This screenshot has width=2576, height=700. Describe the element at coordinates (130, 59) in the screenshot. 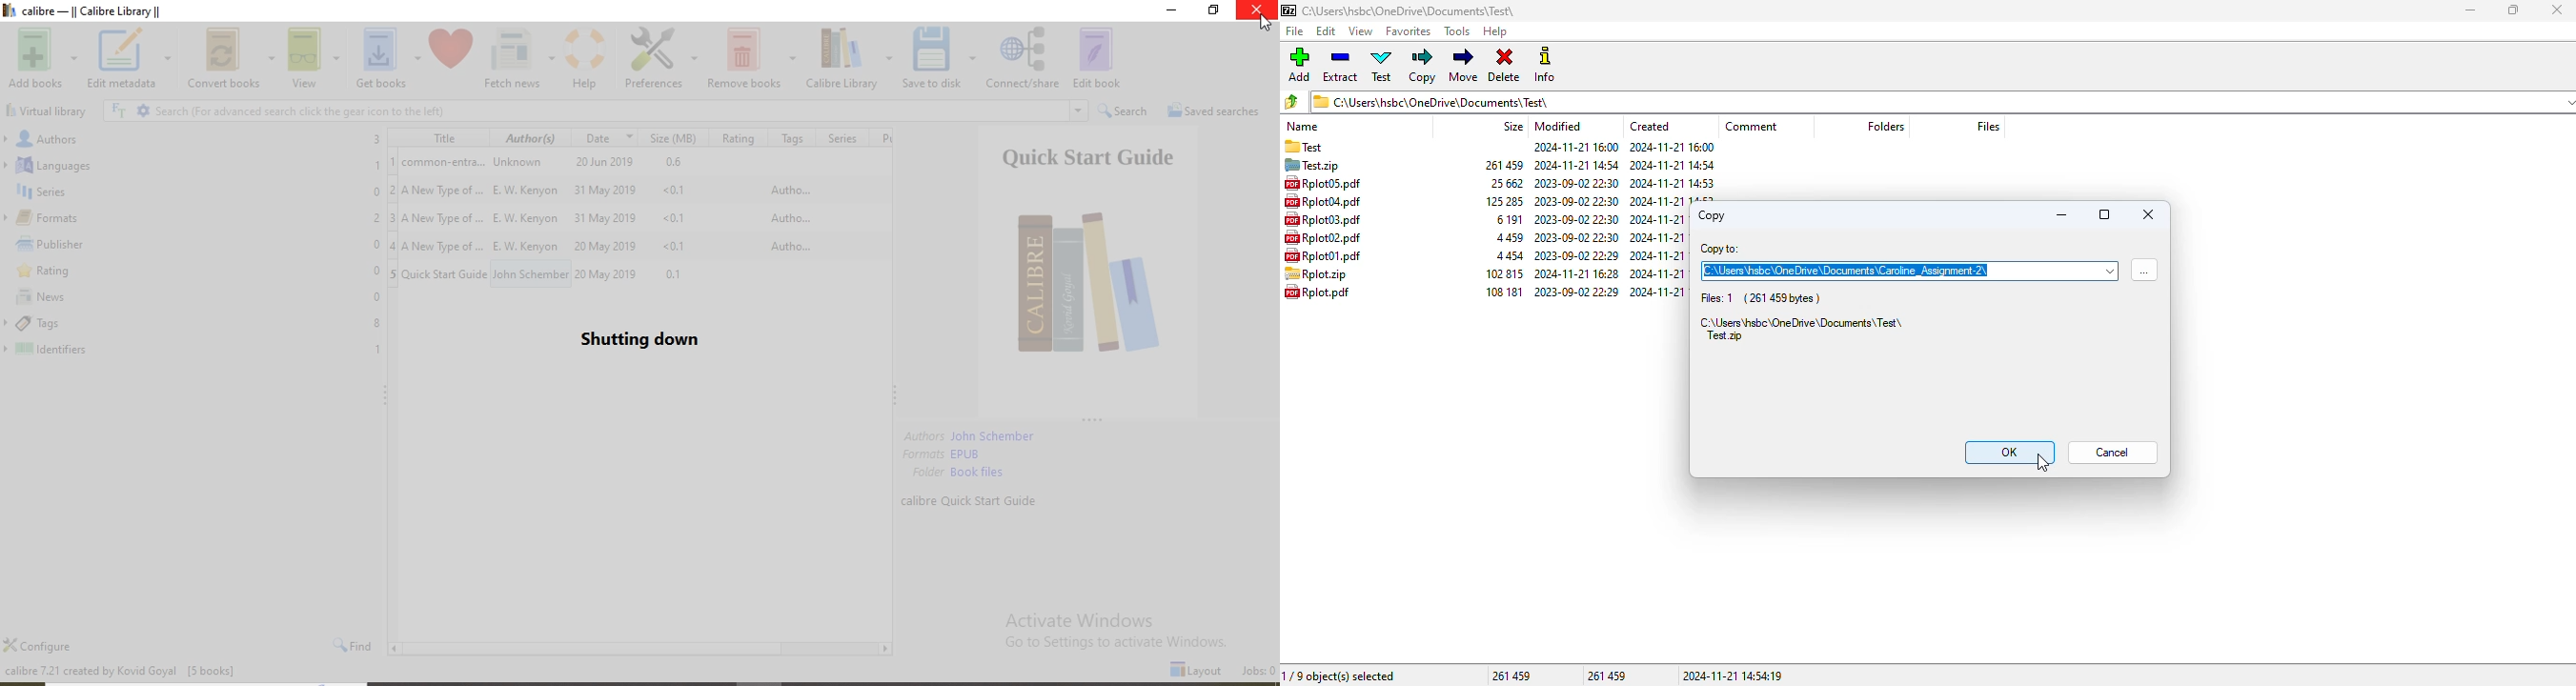

I see `Edit metadata` at that location.